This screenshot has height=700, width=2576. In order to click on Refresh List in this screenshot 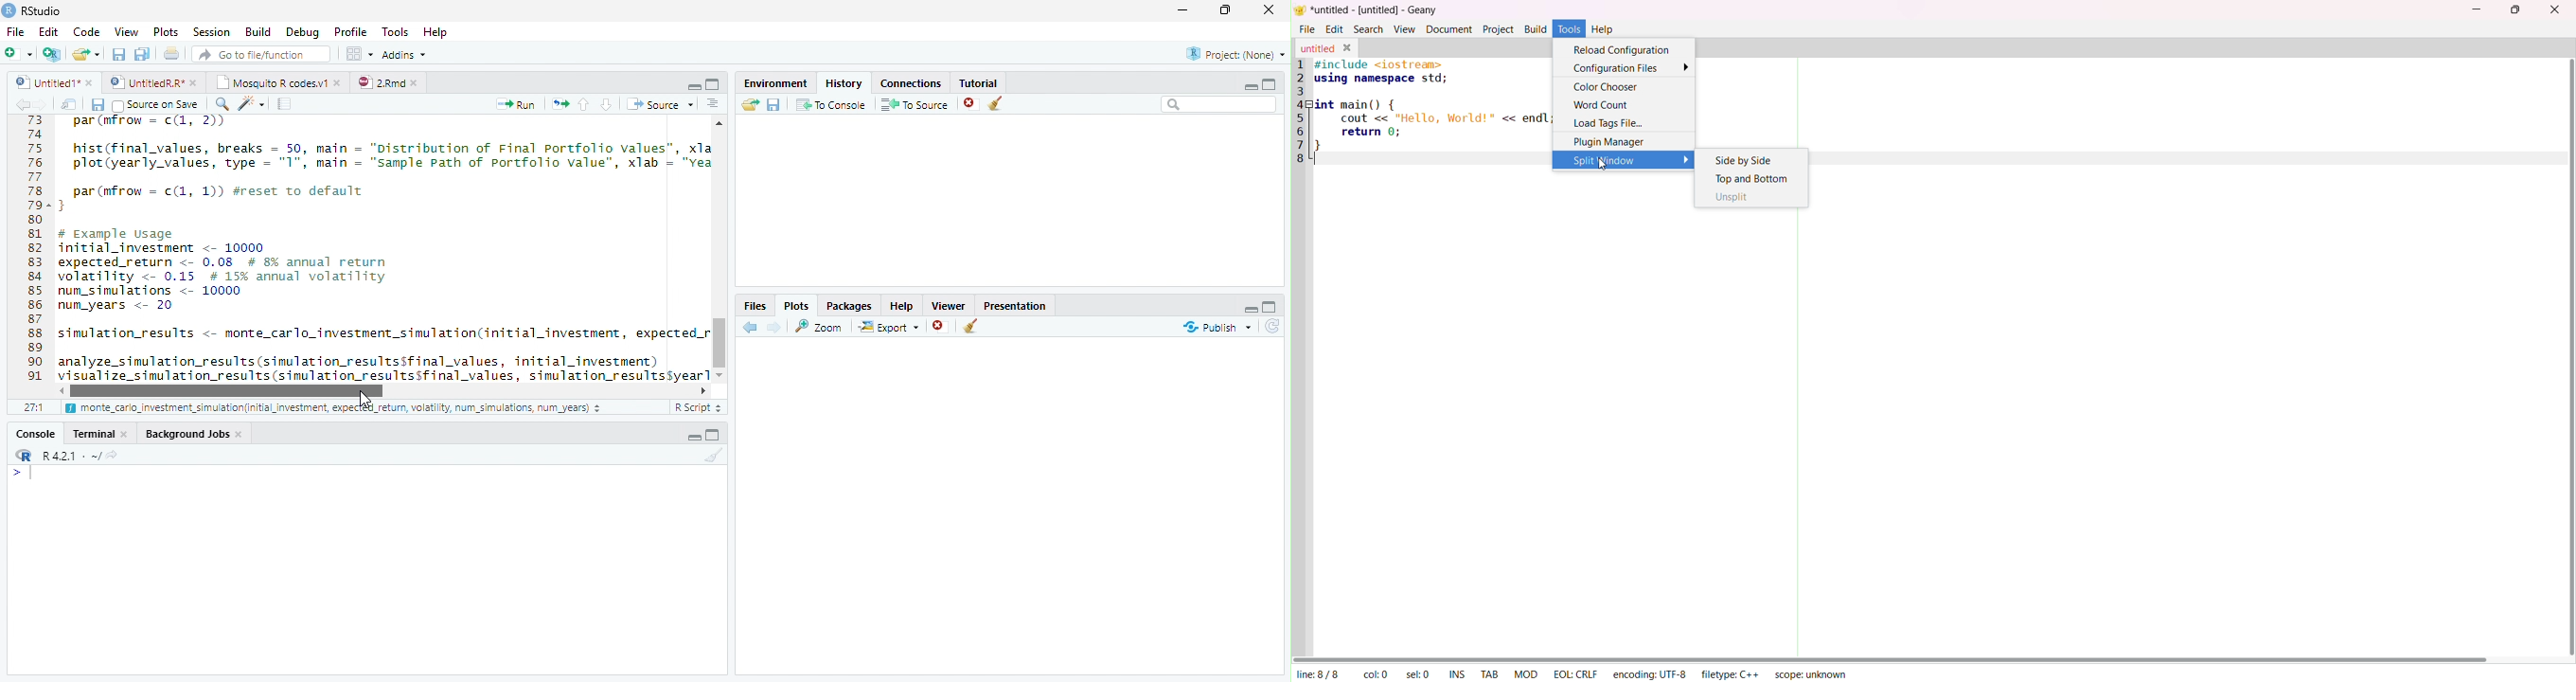, I will do `click(1273, 327)`.